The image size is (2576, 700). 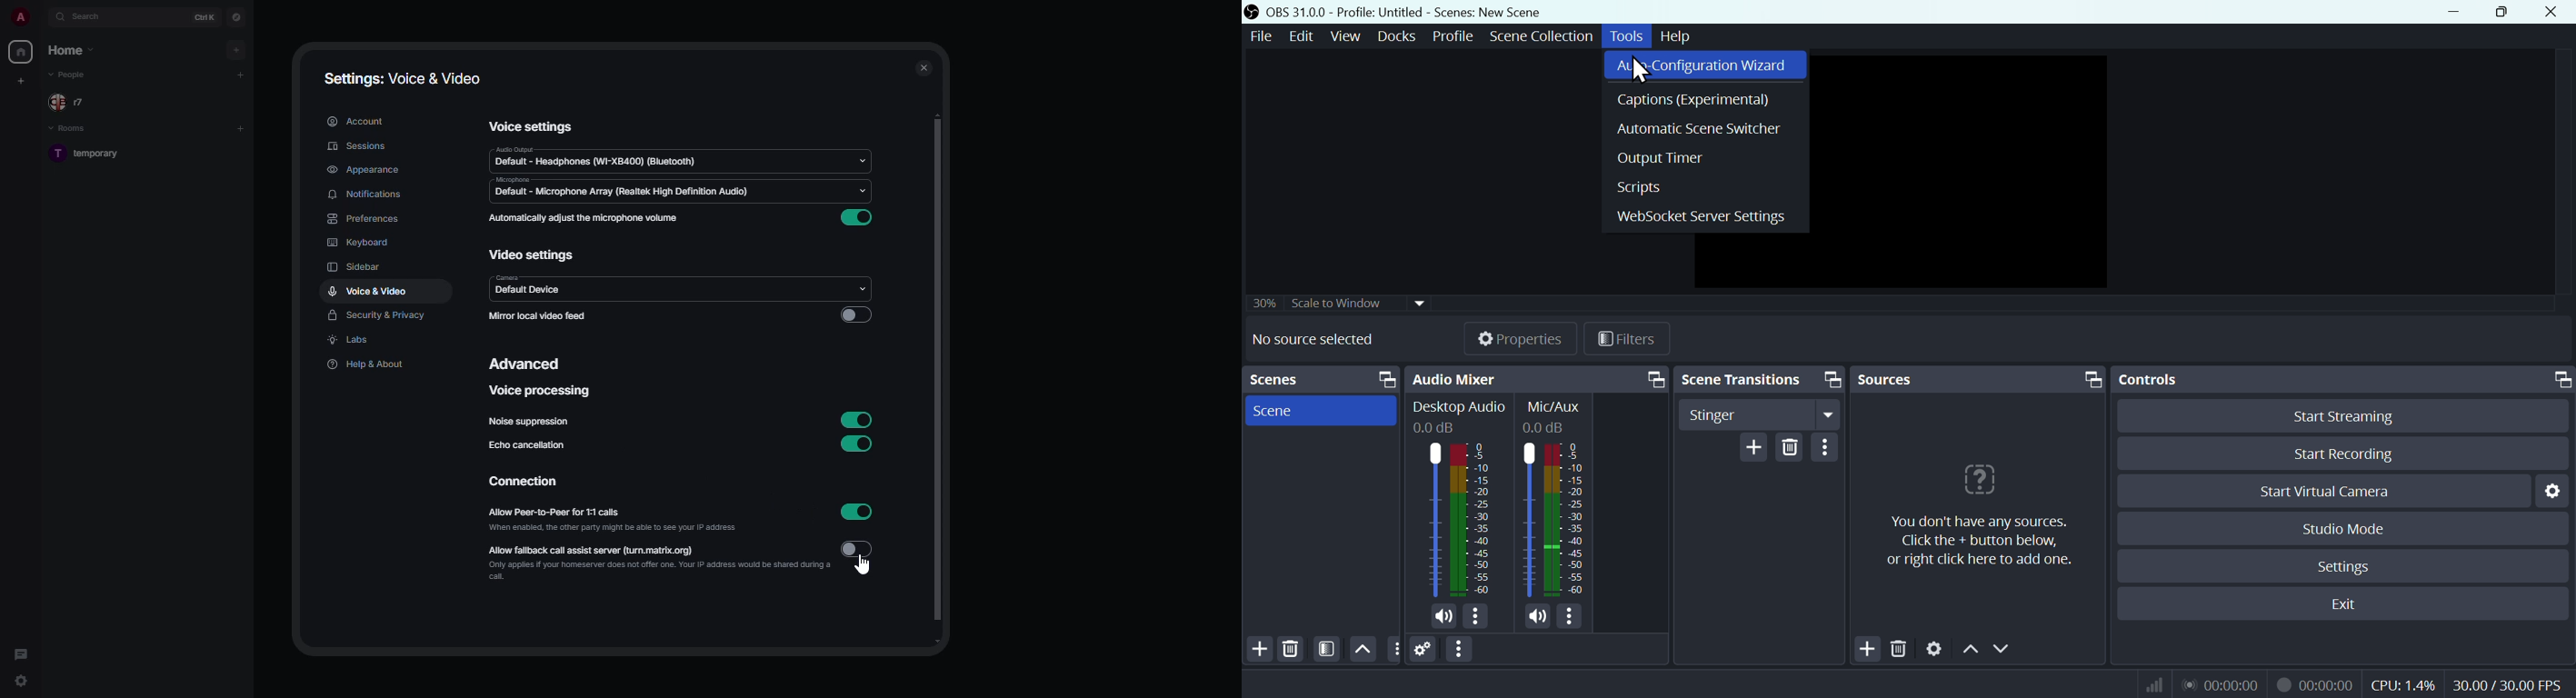 What do you see at coordinates (1629, 36) in the screenshot?
I see `Tools` at bounding box center [1629, 36].